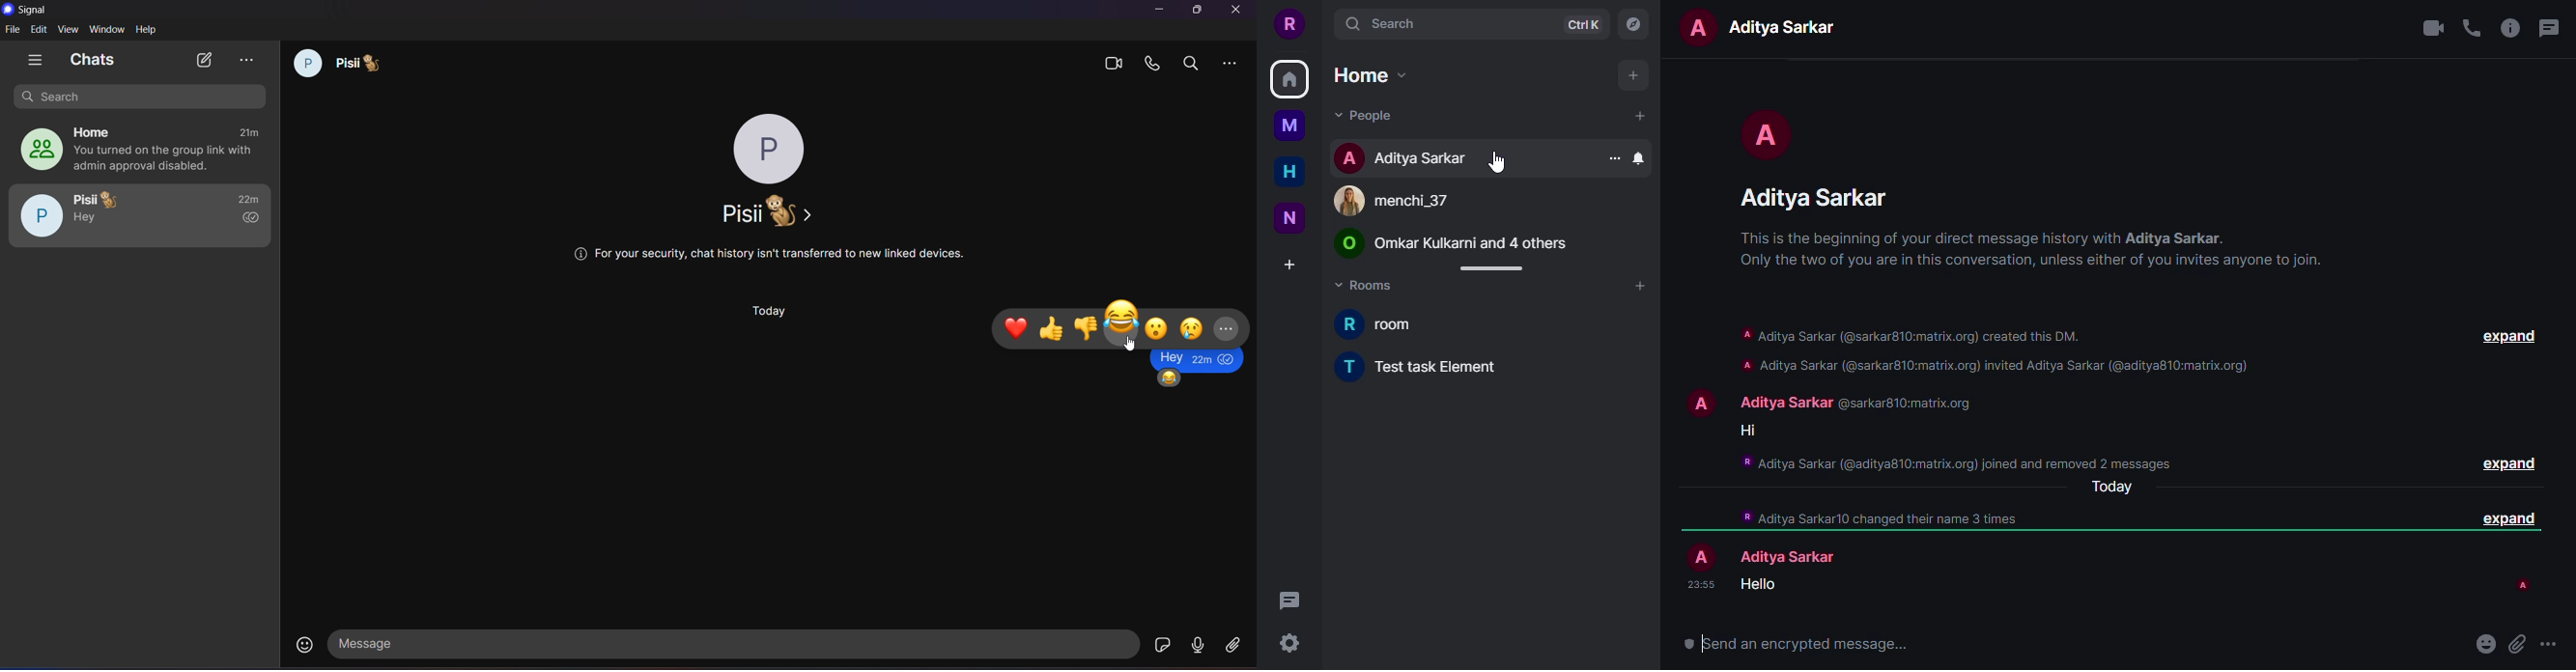 The image size is (2576, 672). What do you see at coordinates (1994, 364) in the screenshot?
I see `Aditya Sarkar (@sarkar810:matrix.org) invited aditya sarkar (@aditya810:matrix.org)` at bounding box center [1994, 364].